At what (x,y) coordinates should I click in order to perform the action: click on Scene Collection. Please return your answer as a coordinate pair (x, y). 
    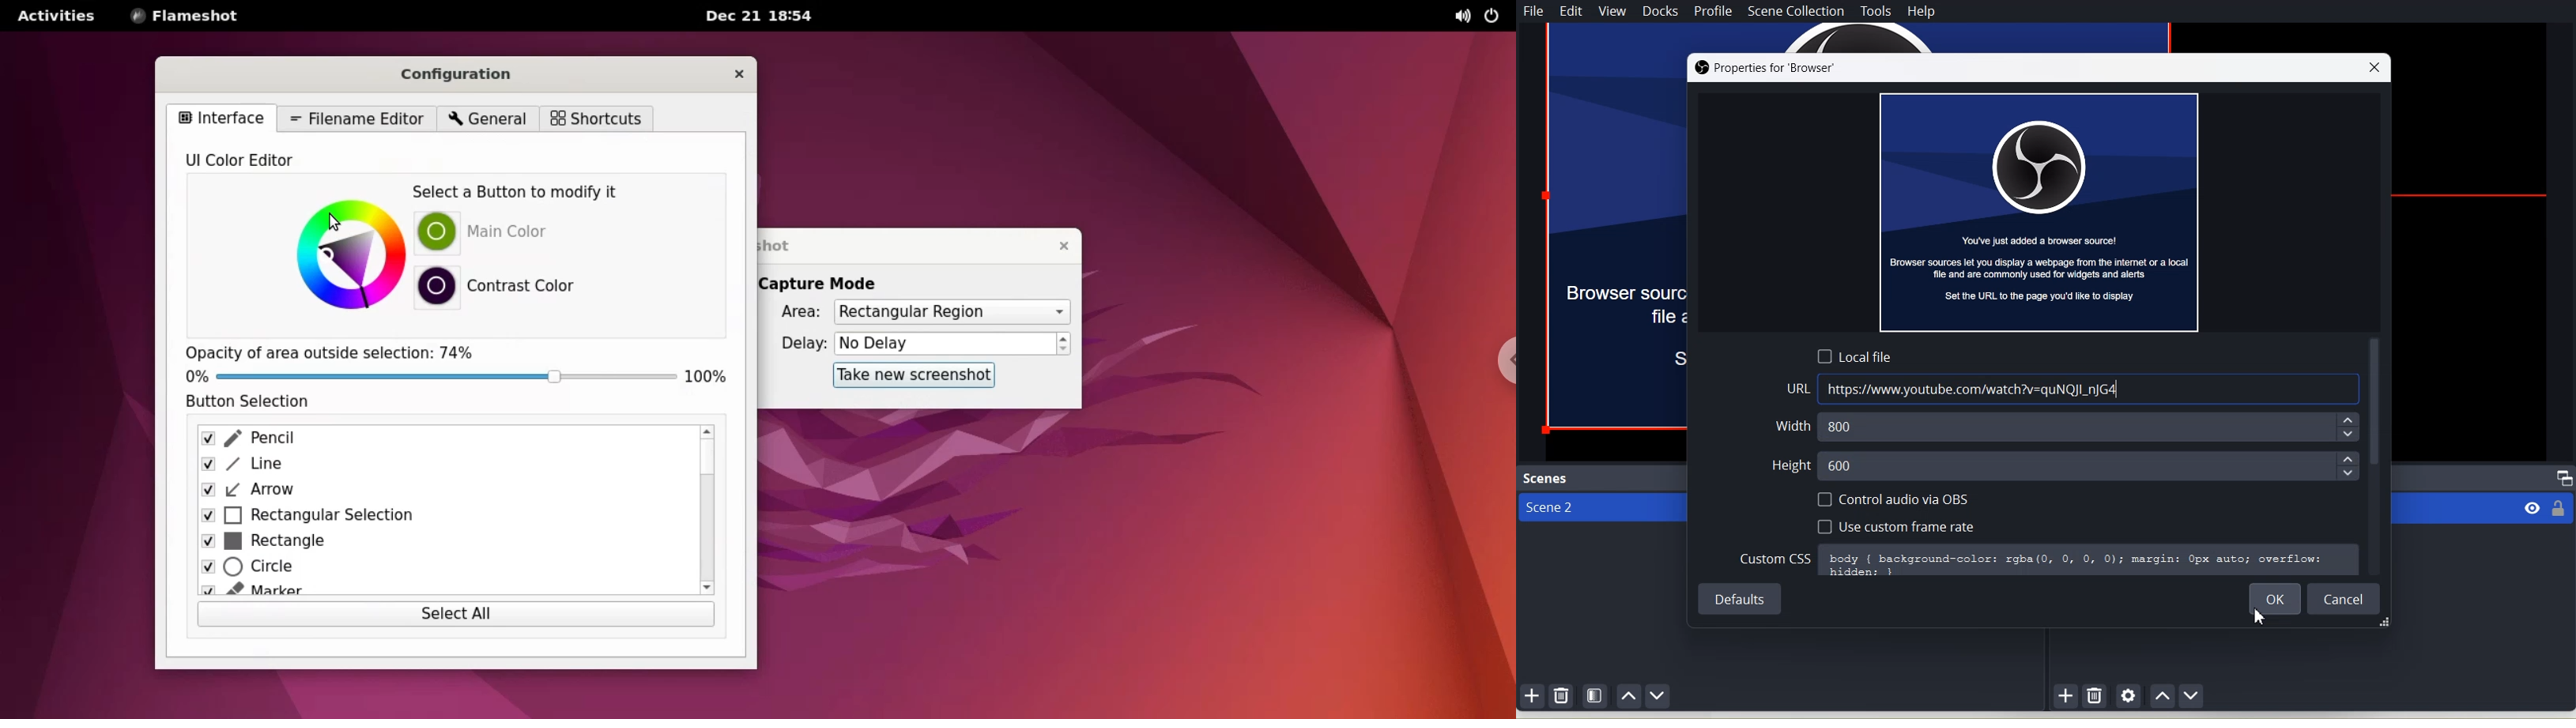
    Looking at the image, I should click on (1795, 11).